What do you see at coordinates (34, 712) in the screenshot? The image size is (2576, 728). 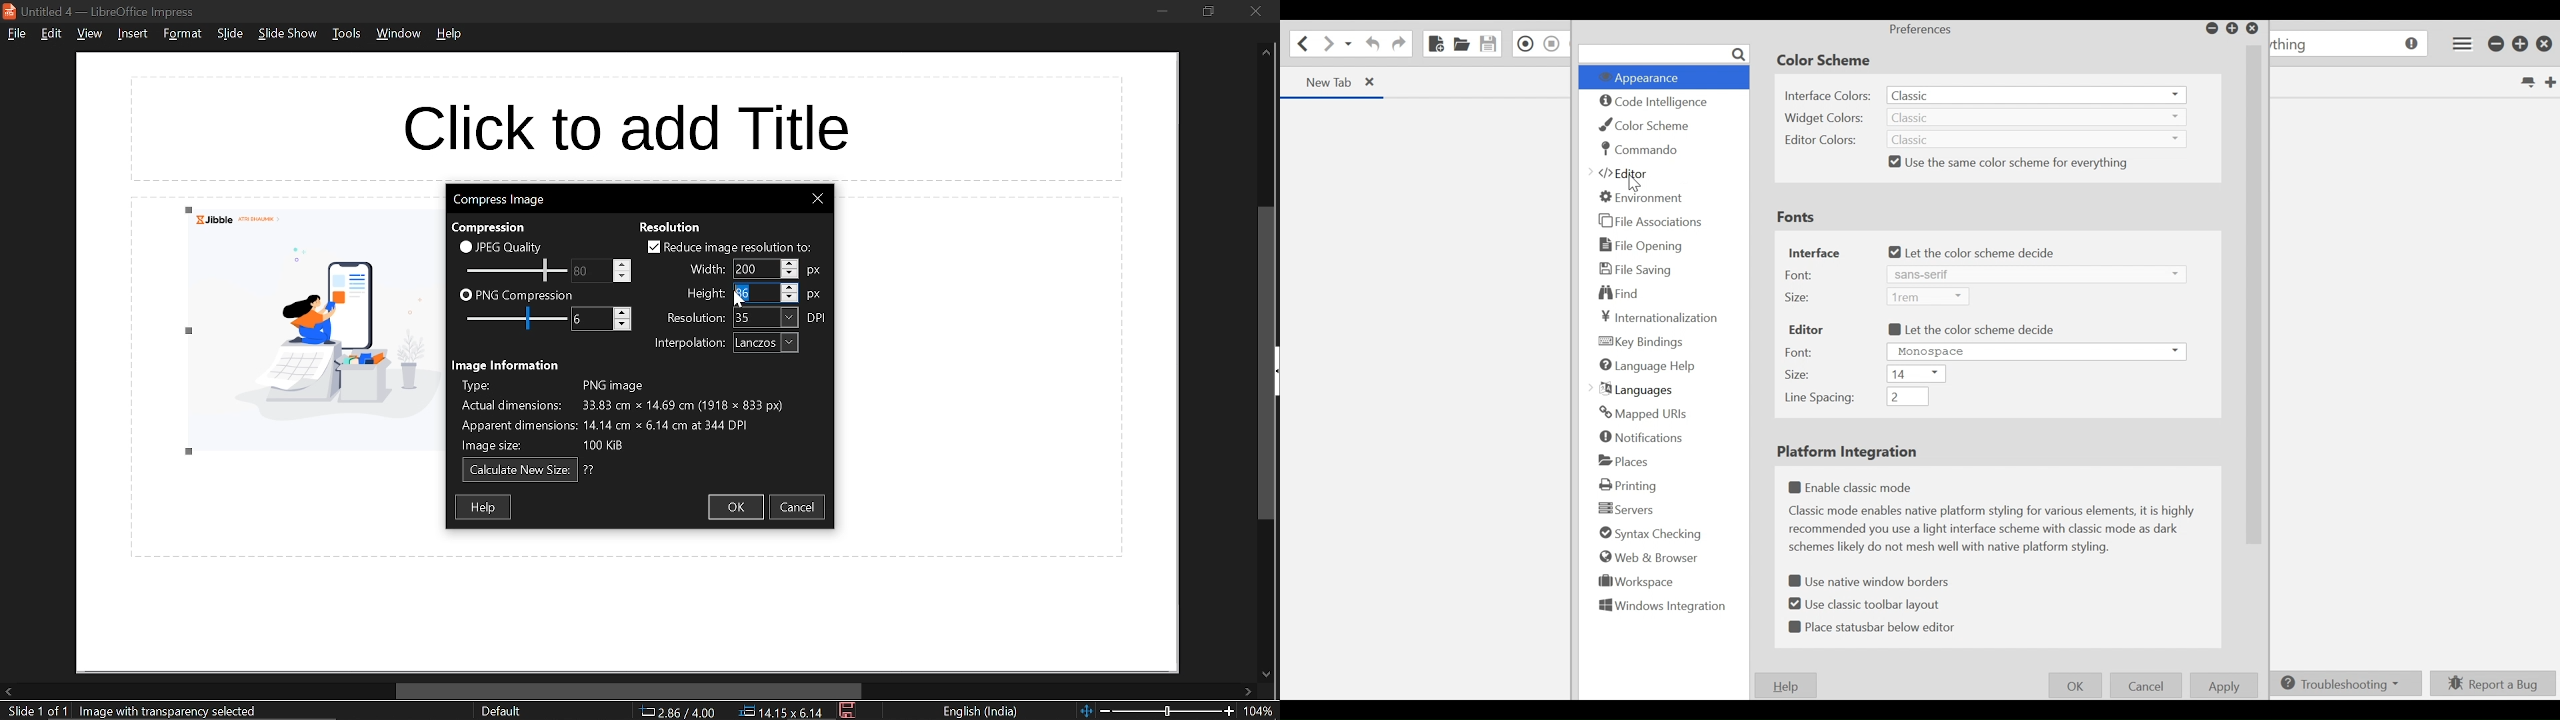 I see `current slide` at bounding box center [34, 712].